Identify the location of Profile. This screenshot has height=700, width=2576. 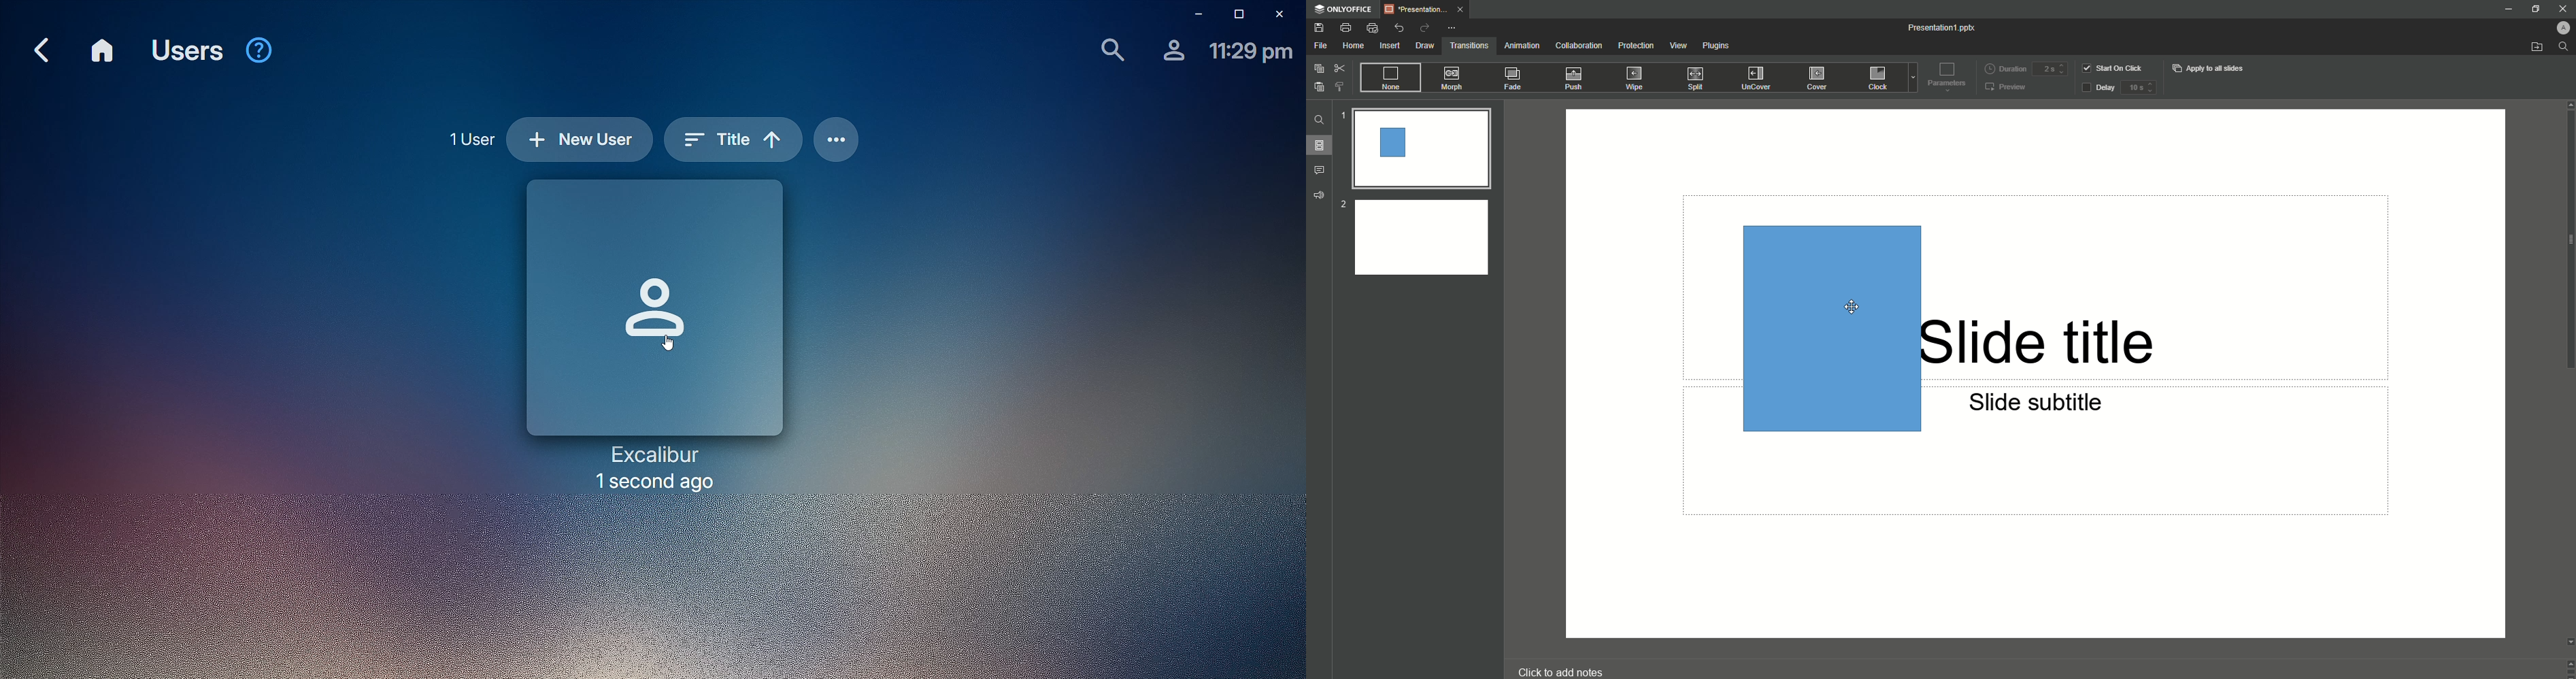
(2559, 28).